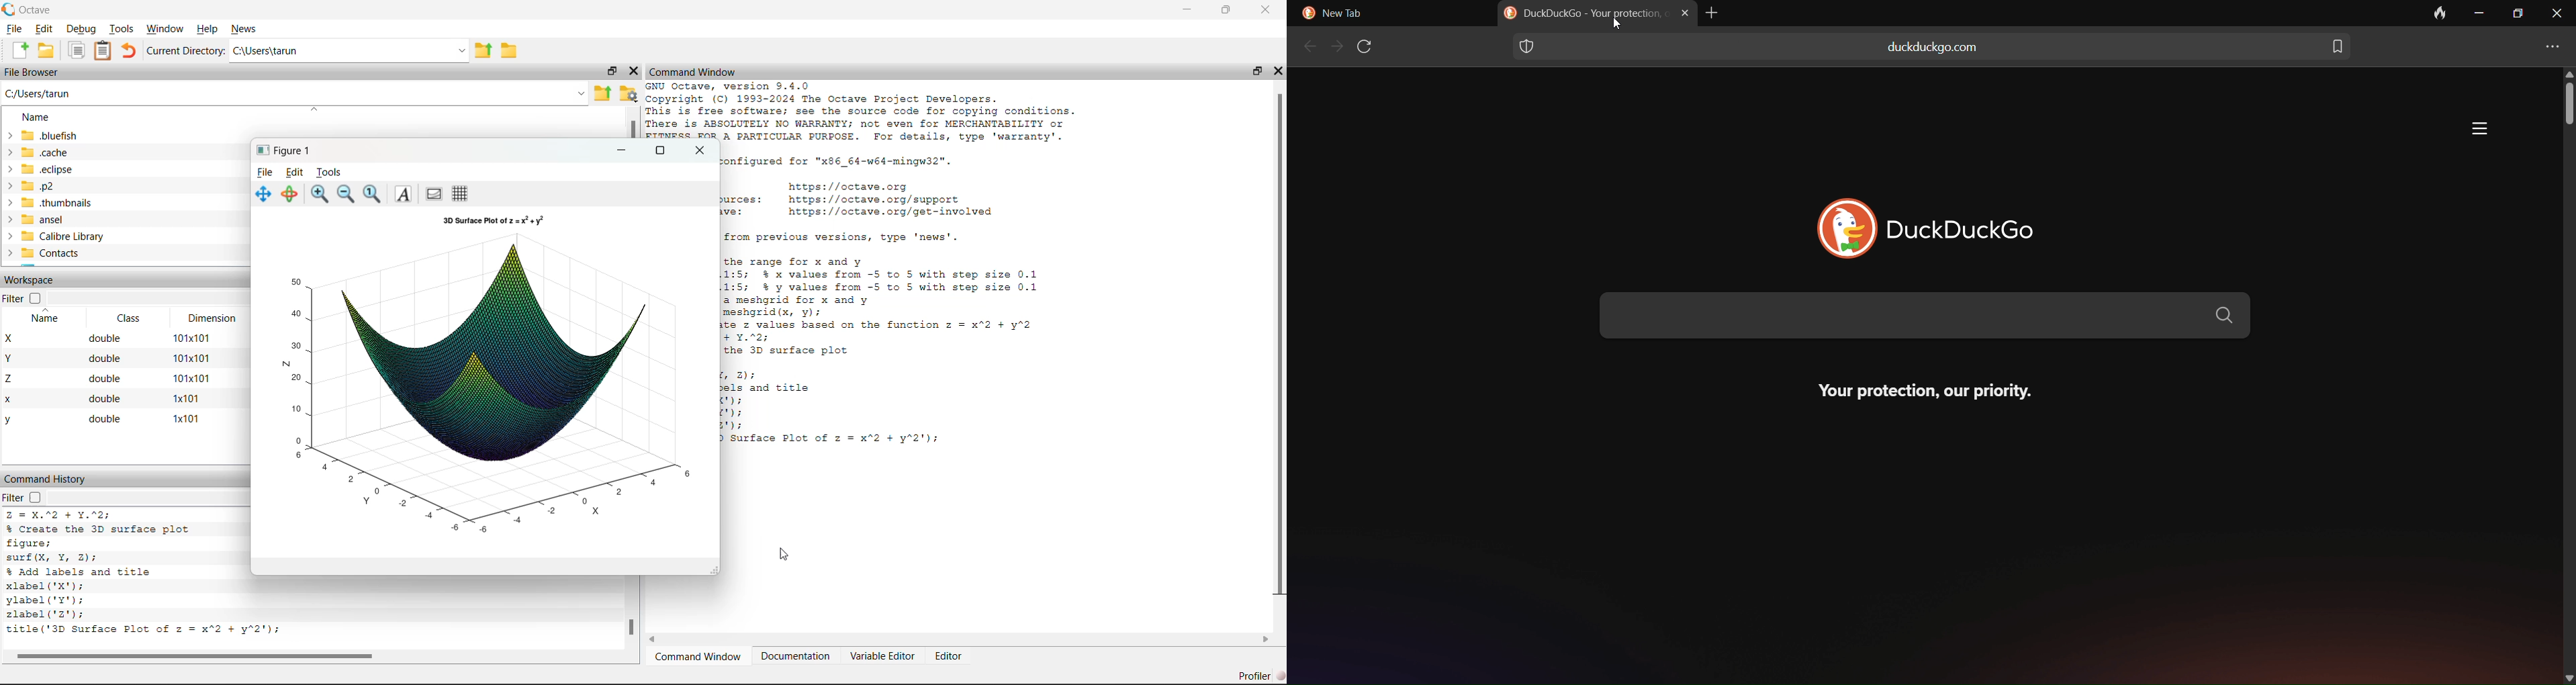 The image size is (2576, 700). I want to click on Logo, so click(1836, 222).